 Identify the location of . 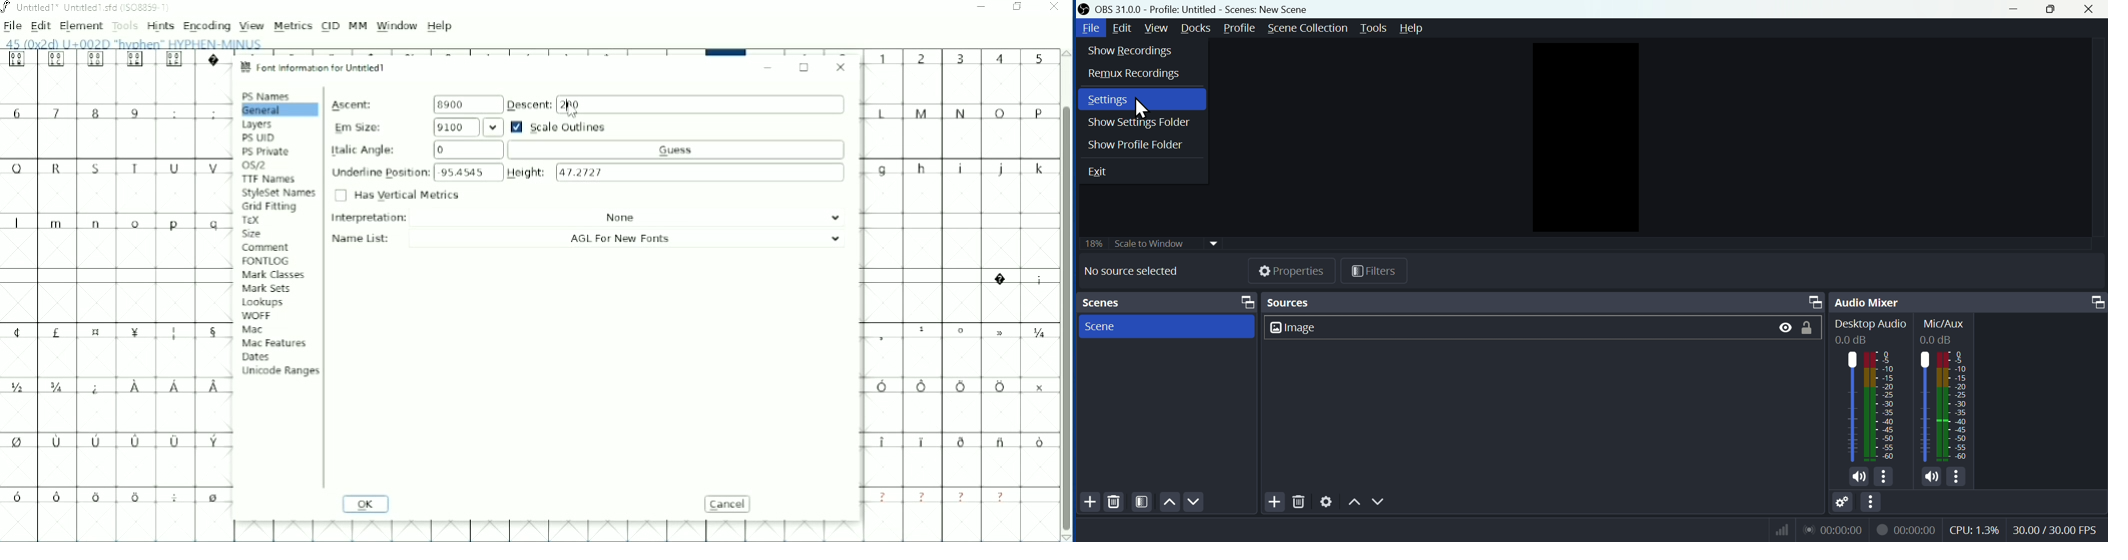
(1946, 405).